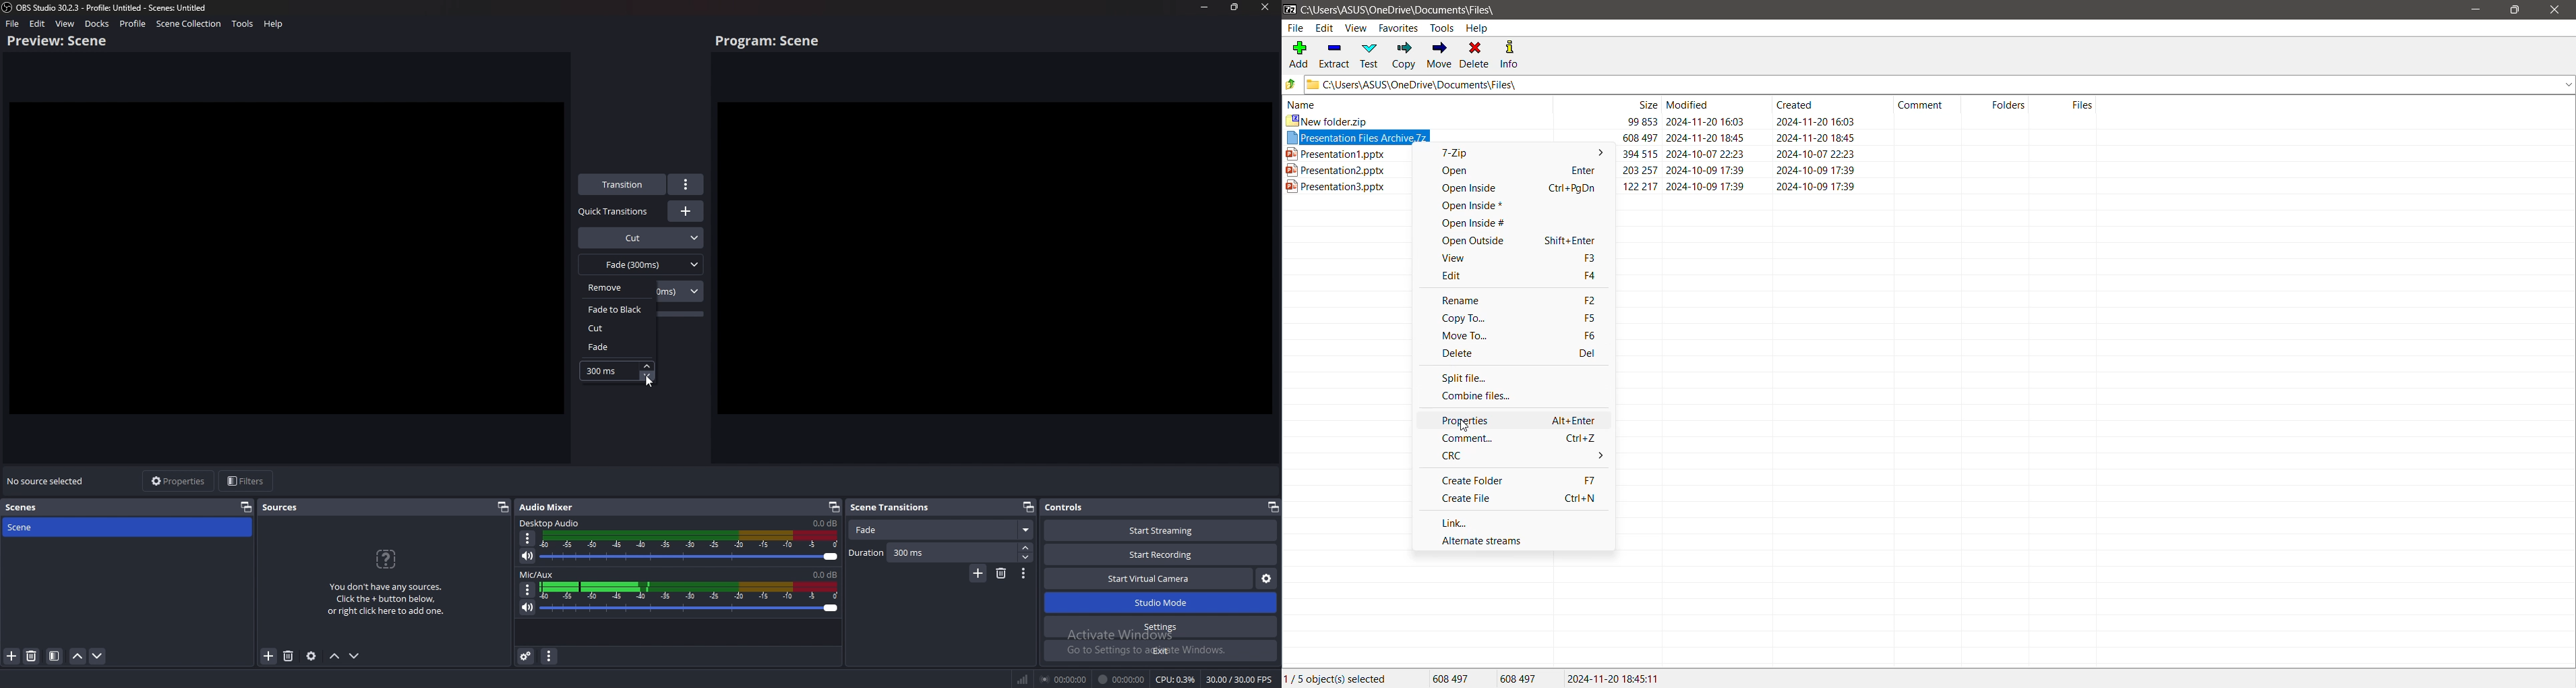 This screenshot has width=2576, height=700. Describe the element at coordinates (1341, 679) in the screenshot. I see `Current Selection` at that location.